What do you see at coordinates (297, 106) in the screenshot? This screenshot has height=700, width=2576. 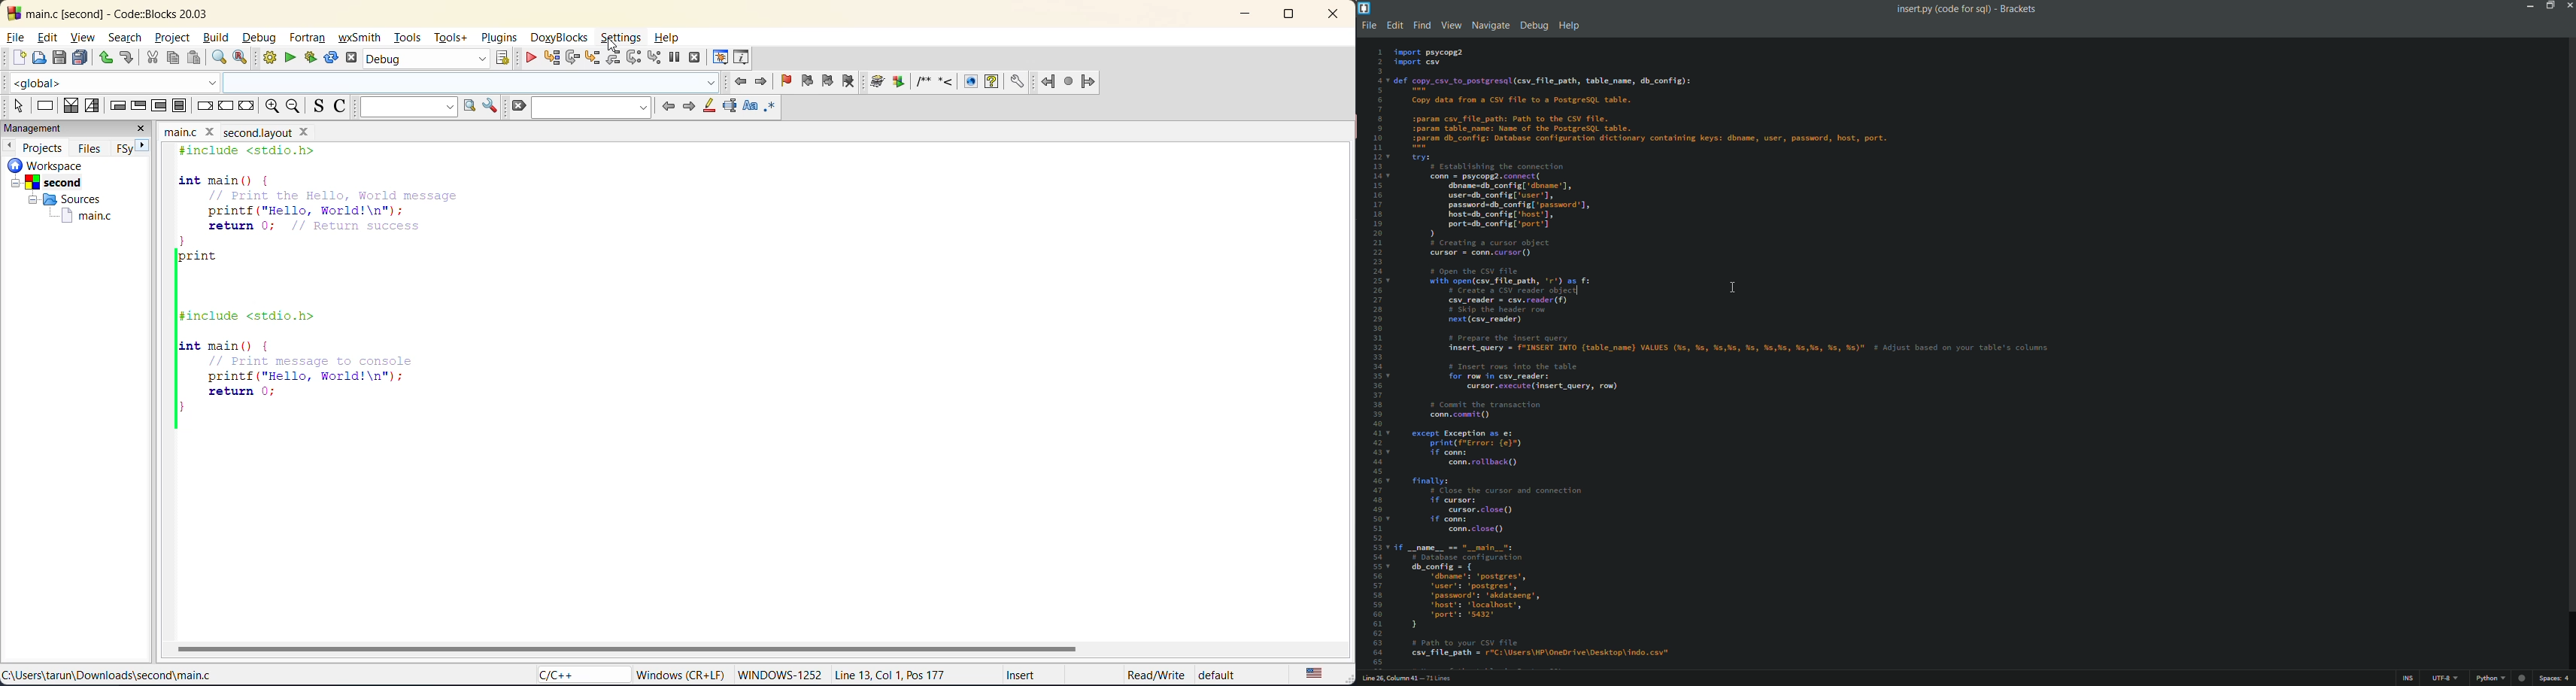 I see `zoom out` at bounding box center [297, 106].